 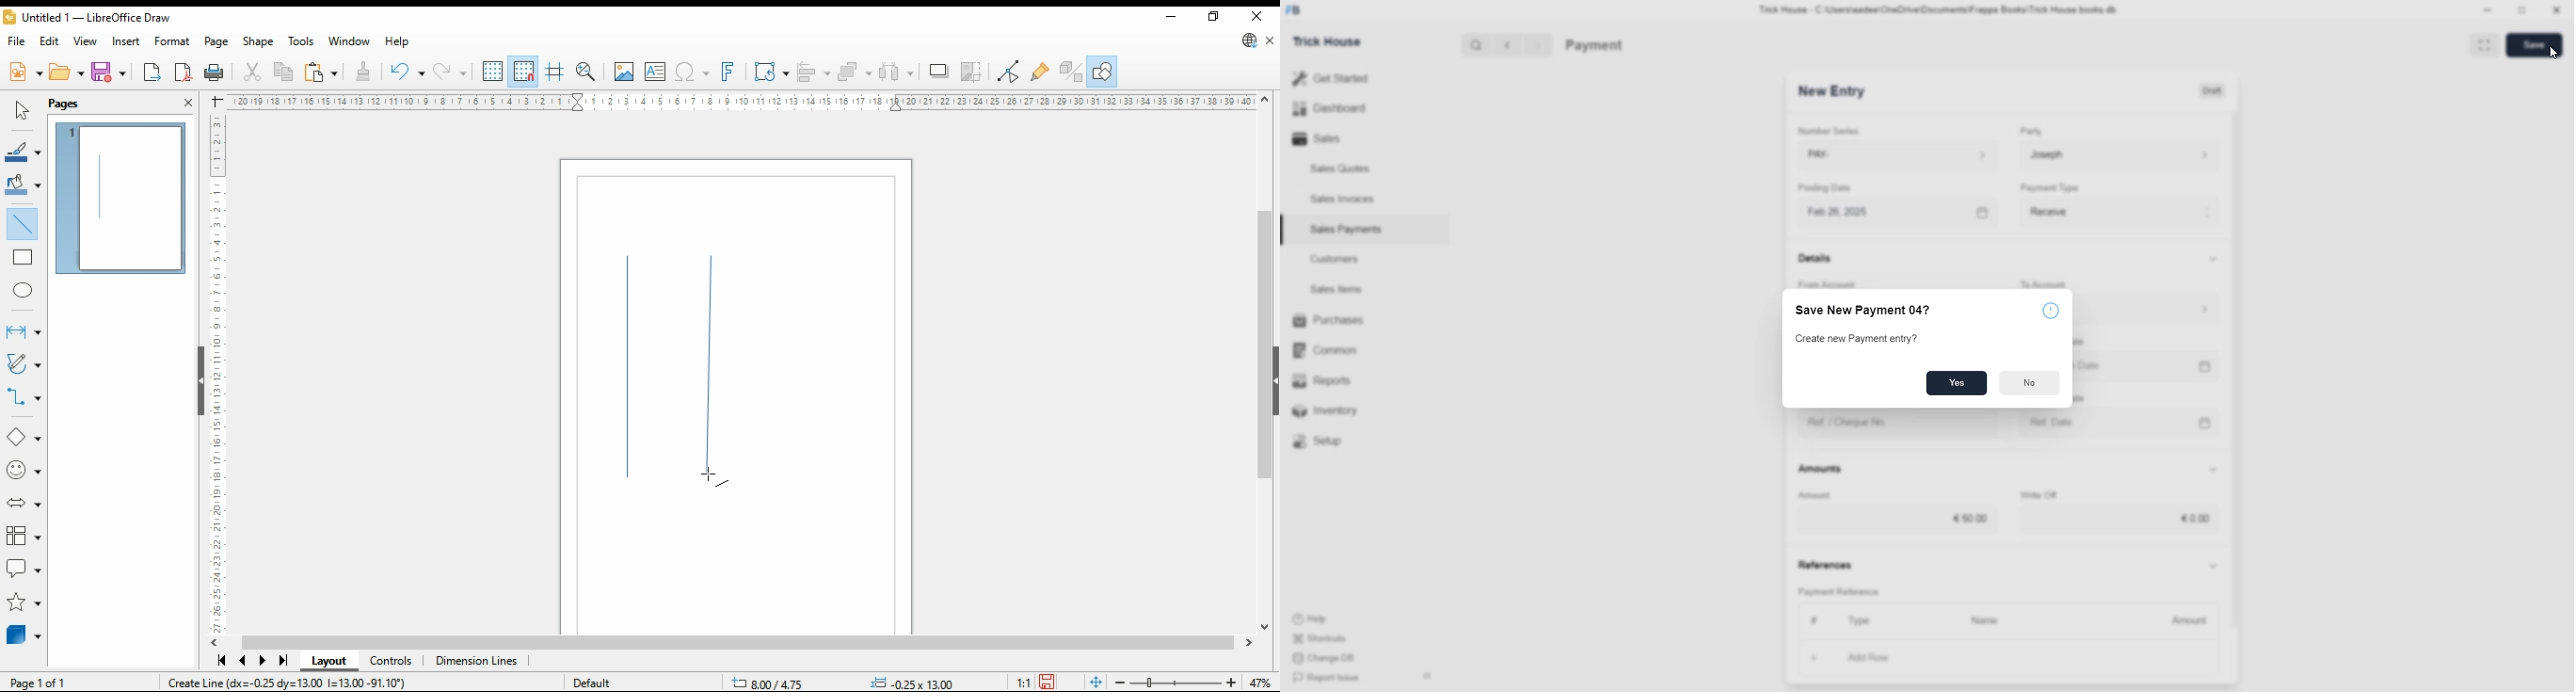 What do you see at coordinates (2485, 47) in the screenshot?
I see `Toggle between form and full width` at bounding box center [2485, 47].